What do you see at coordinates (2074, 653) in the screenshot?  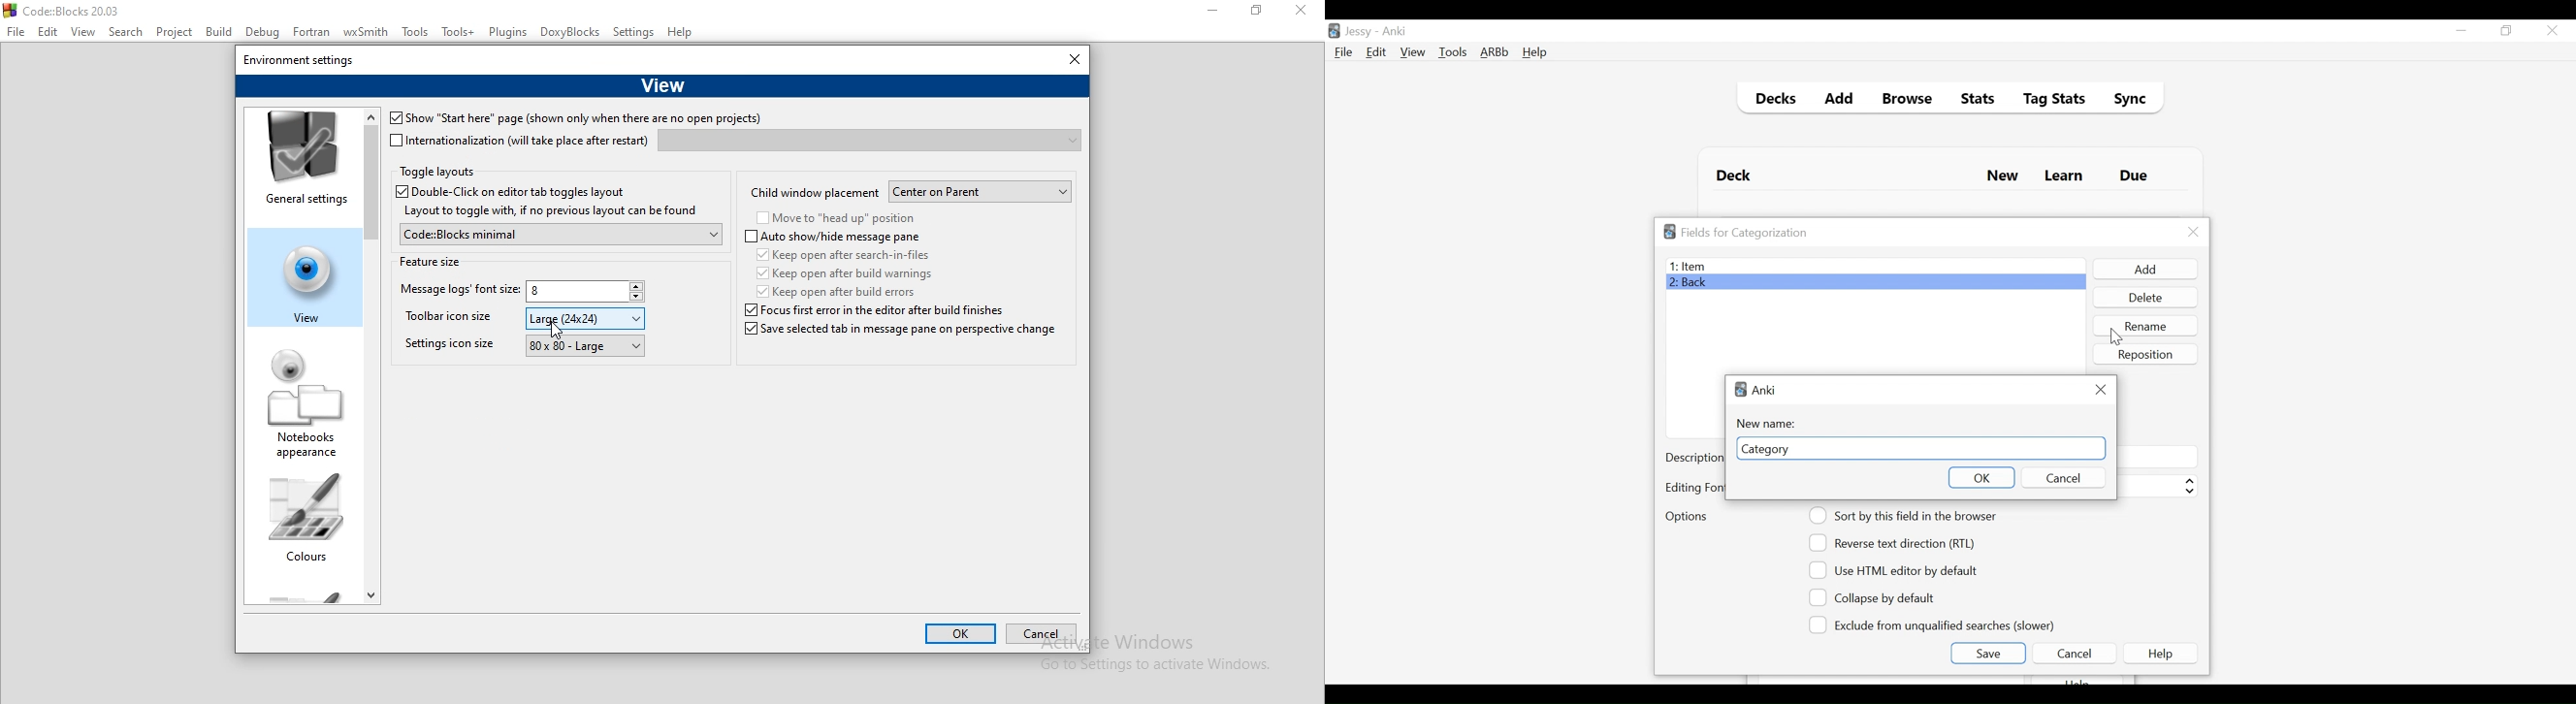 I see `Cancel` at bounding box center [2074, 653].